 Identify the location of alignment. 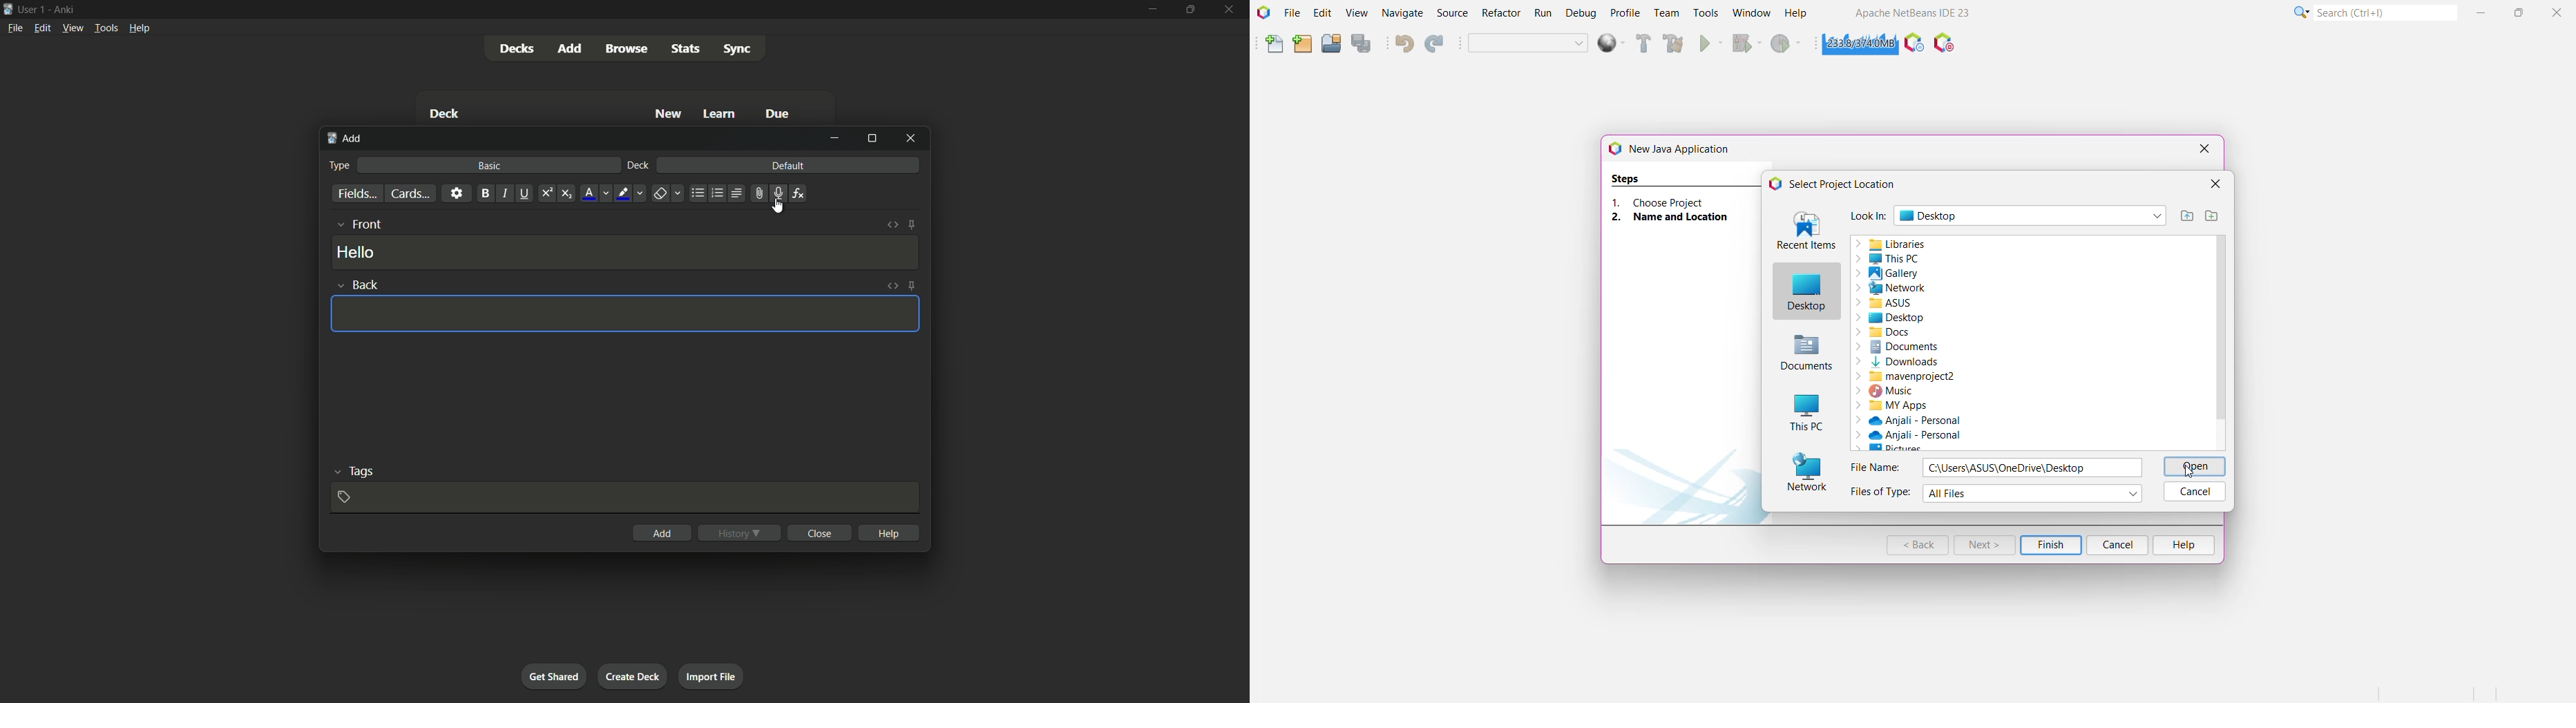
(737, 193).